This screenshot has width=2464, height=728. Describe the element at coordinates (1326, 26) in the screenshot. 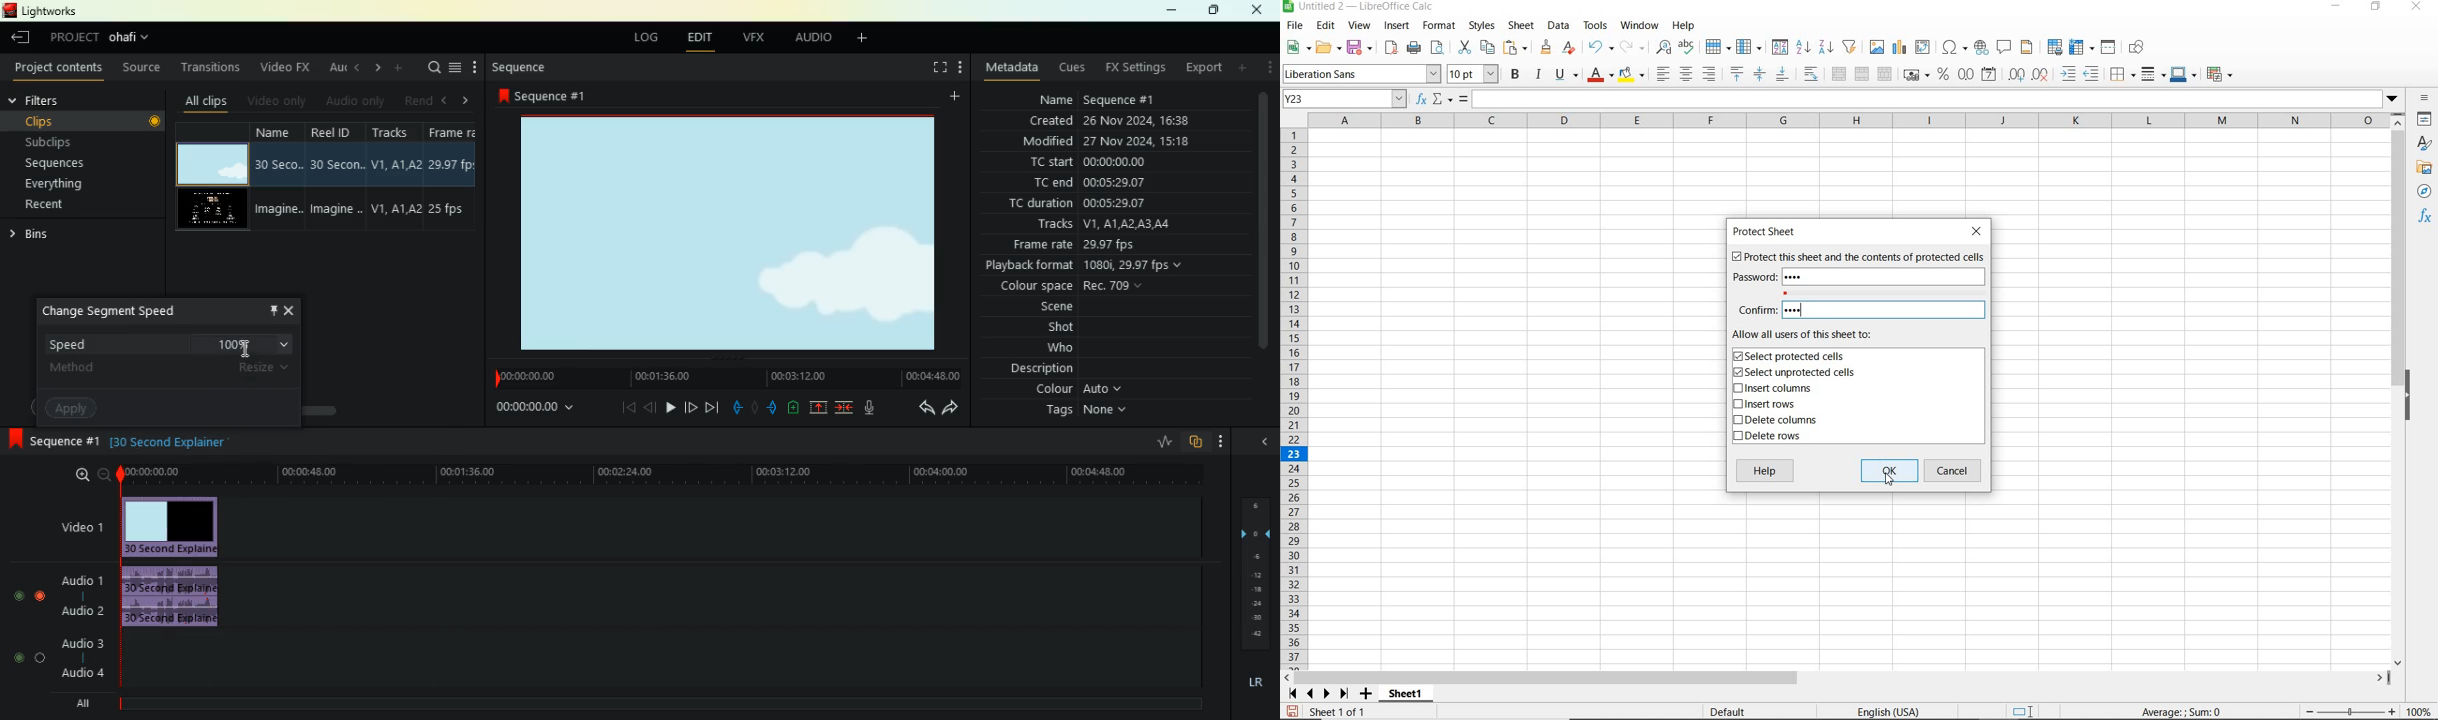

I see `EDIT` at that location.